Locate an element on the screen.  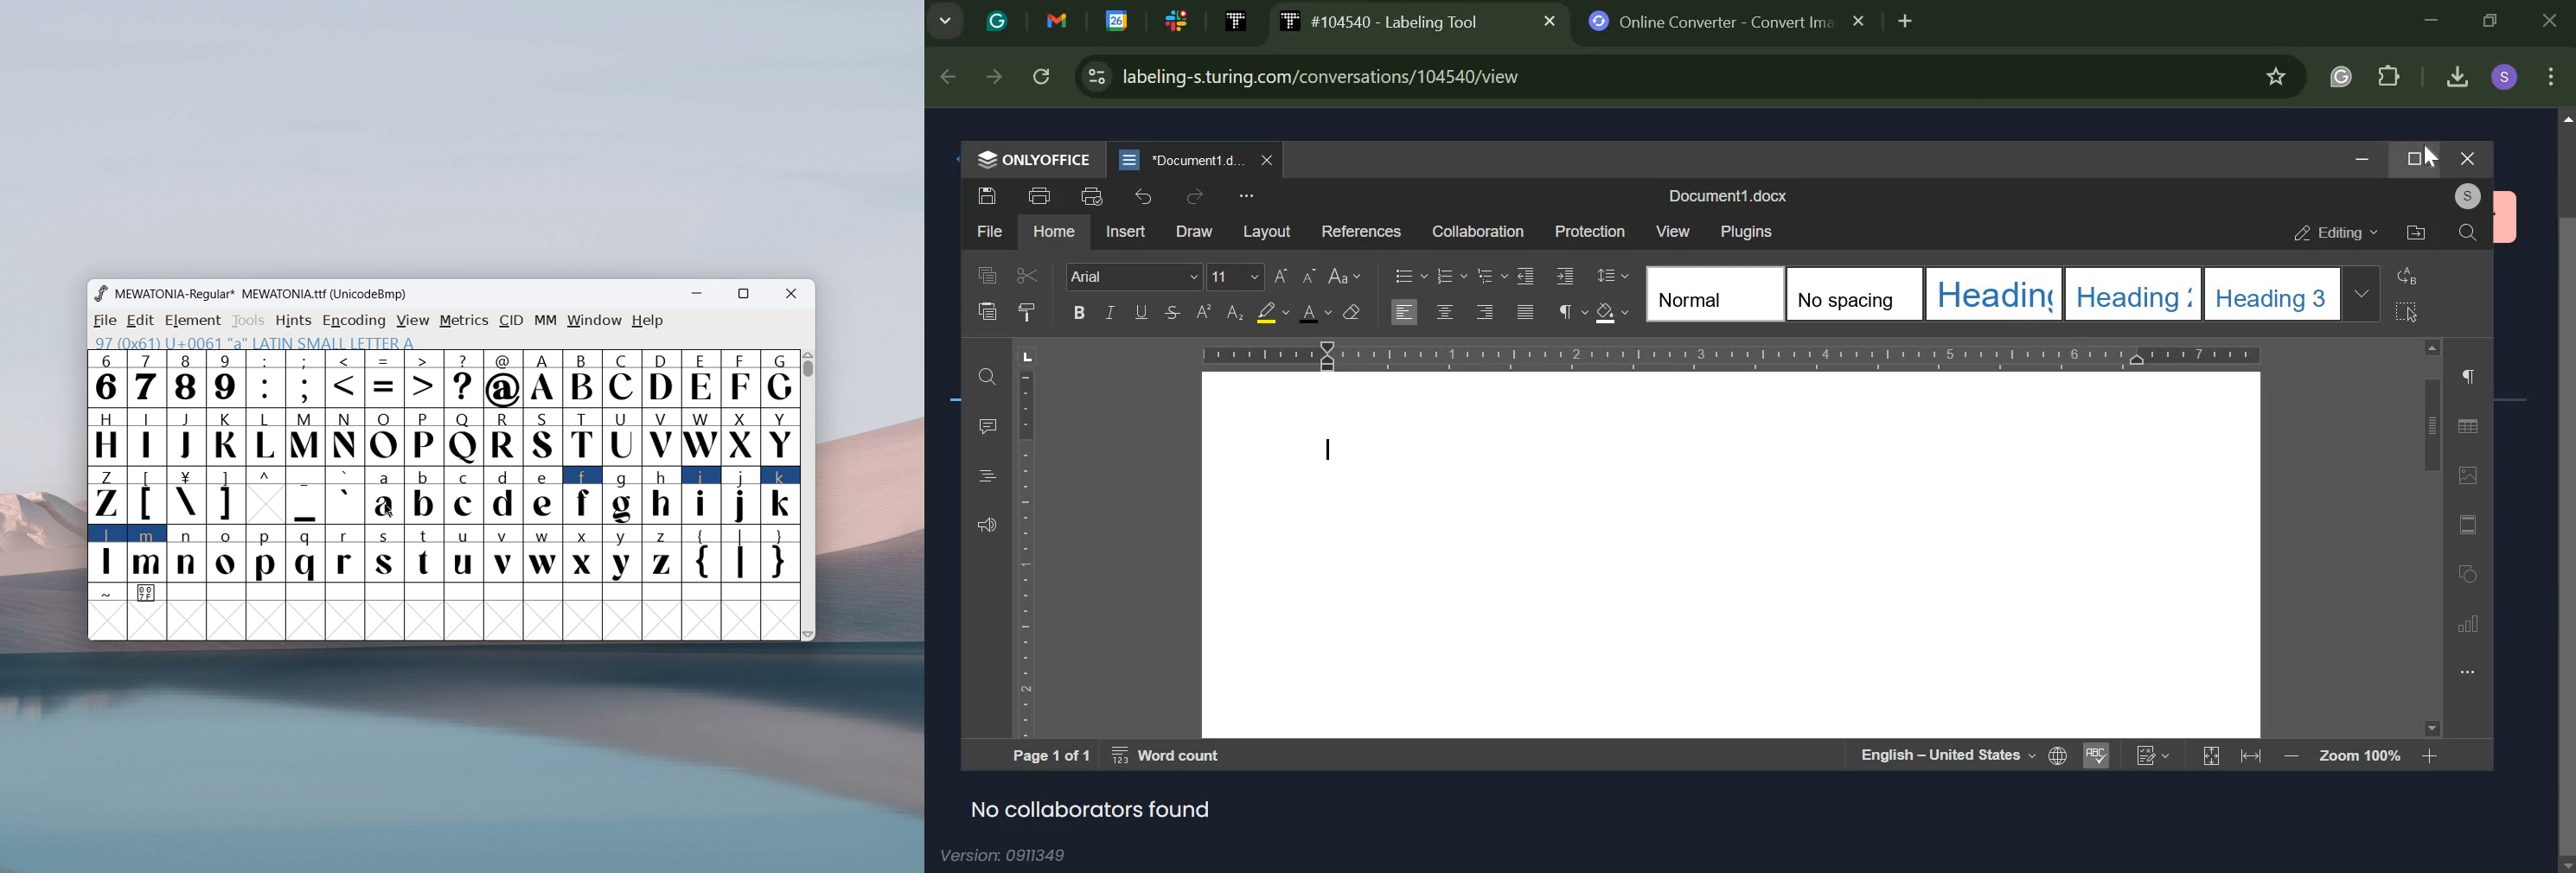
bullets is located at coordinates (1407, 275).